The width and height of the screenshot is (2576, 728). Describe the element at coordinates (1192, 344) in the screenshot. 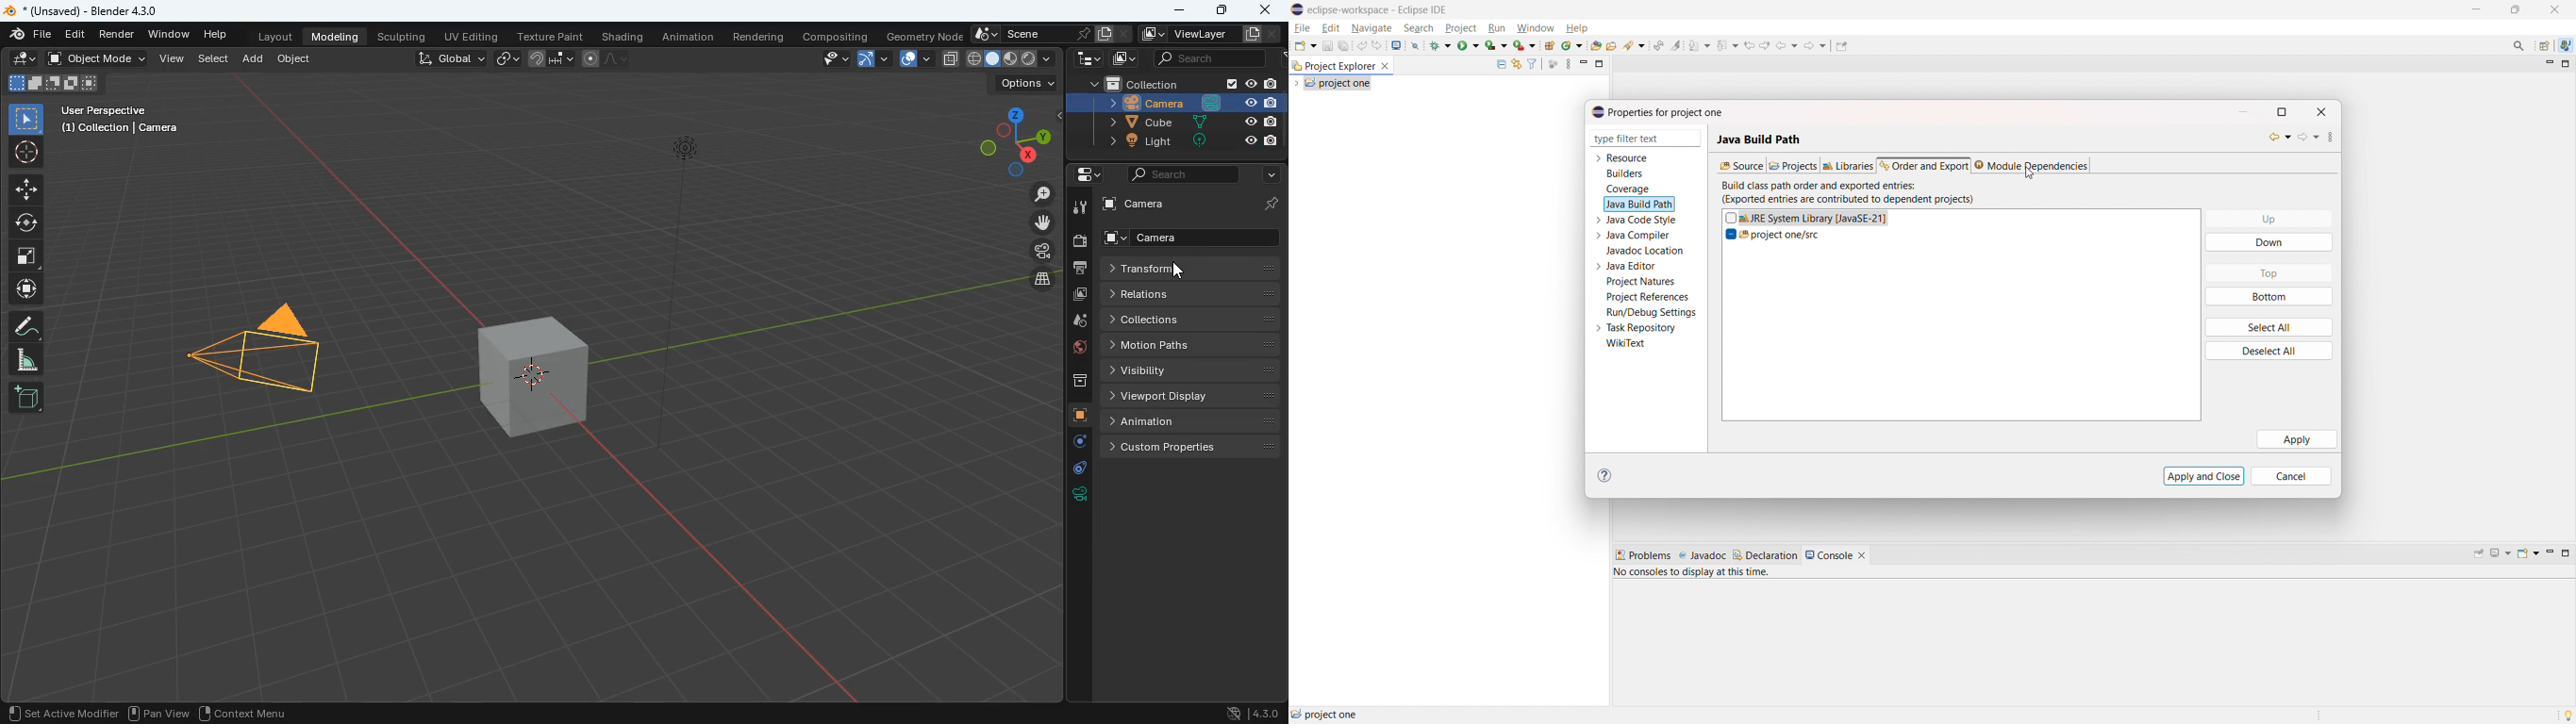

I see `motion paths` at that location.